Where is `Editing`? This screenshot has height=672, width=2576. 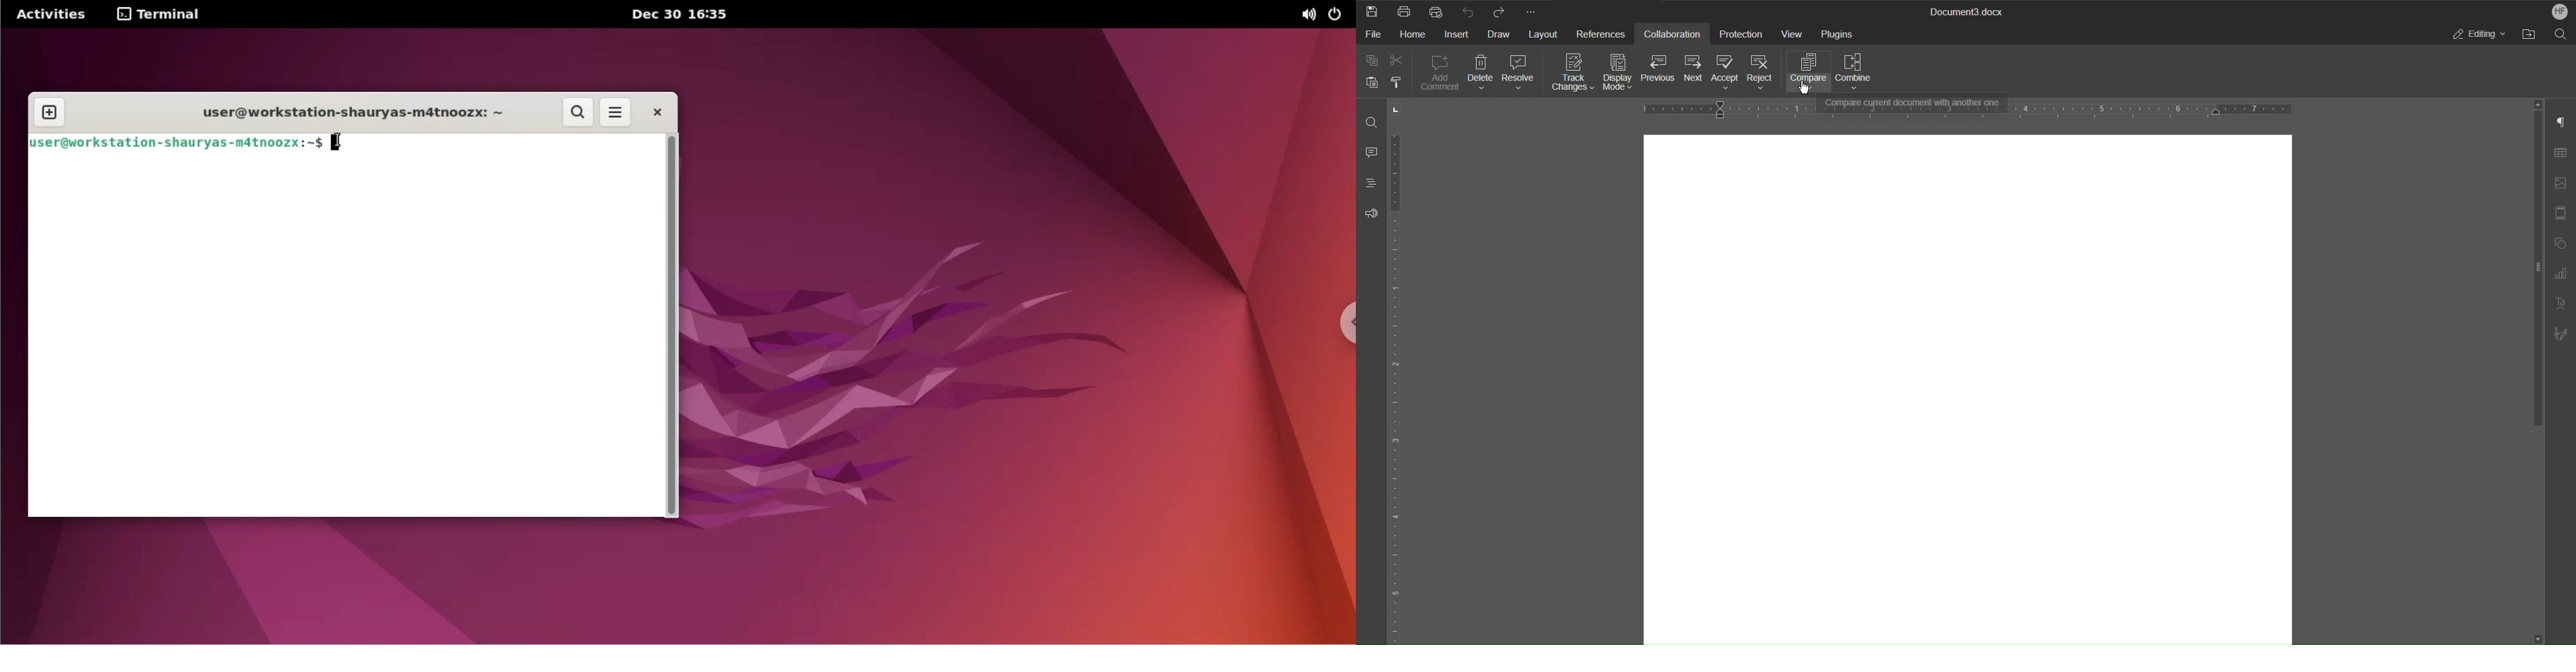 Editing is located at coordinates (2478, 35).